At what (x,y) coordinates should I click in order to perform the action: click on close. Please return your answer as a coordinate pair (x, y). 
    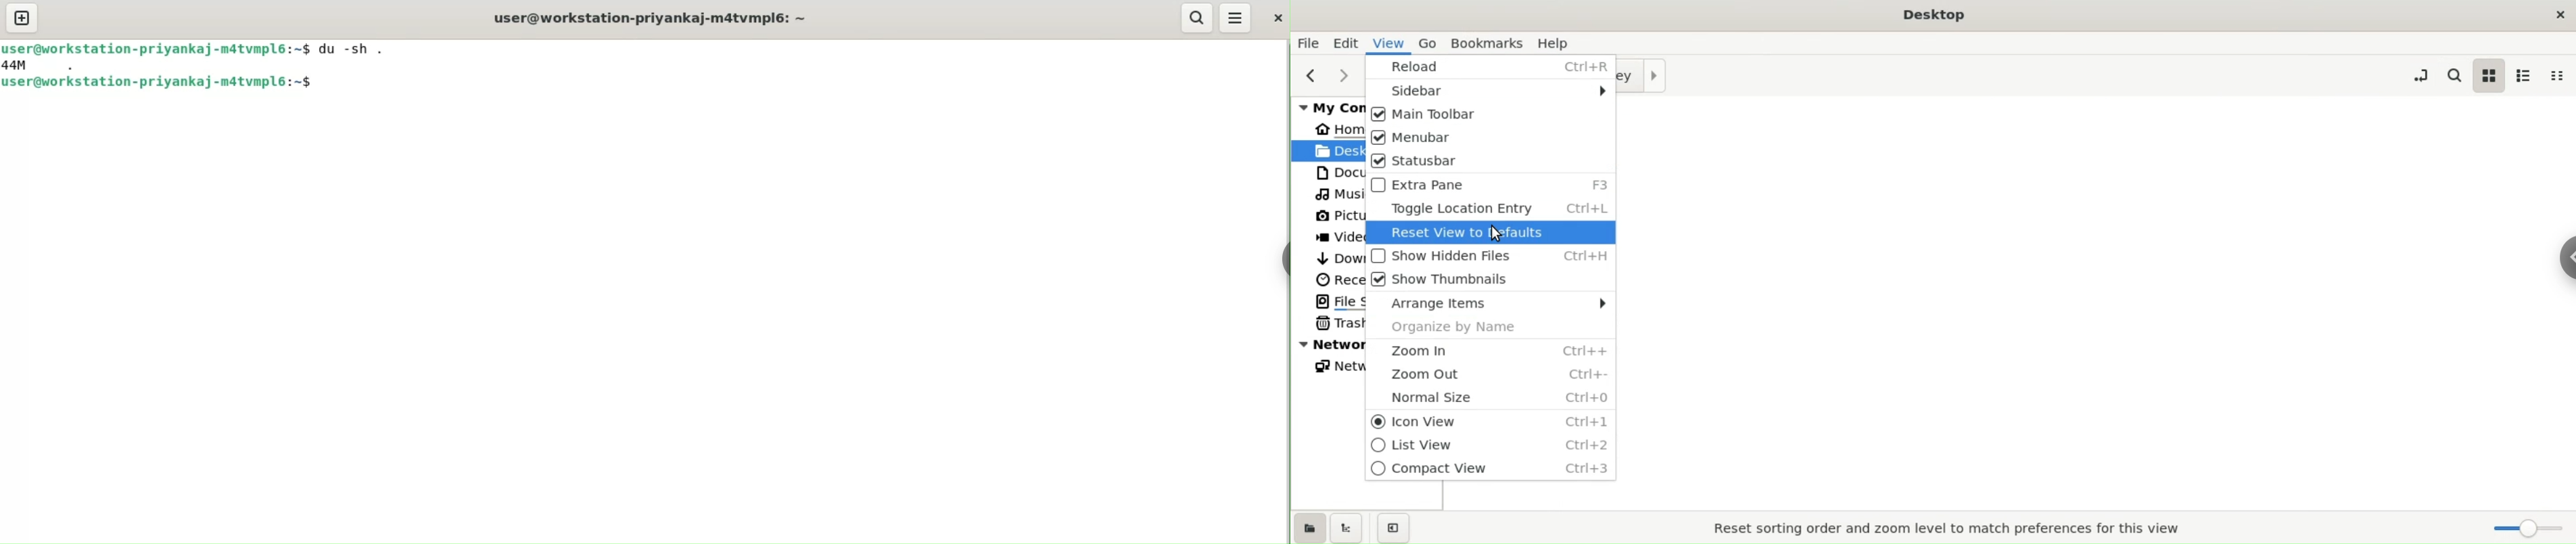
    Looking at the image, I should click on (2559, 13).